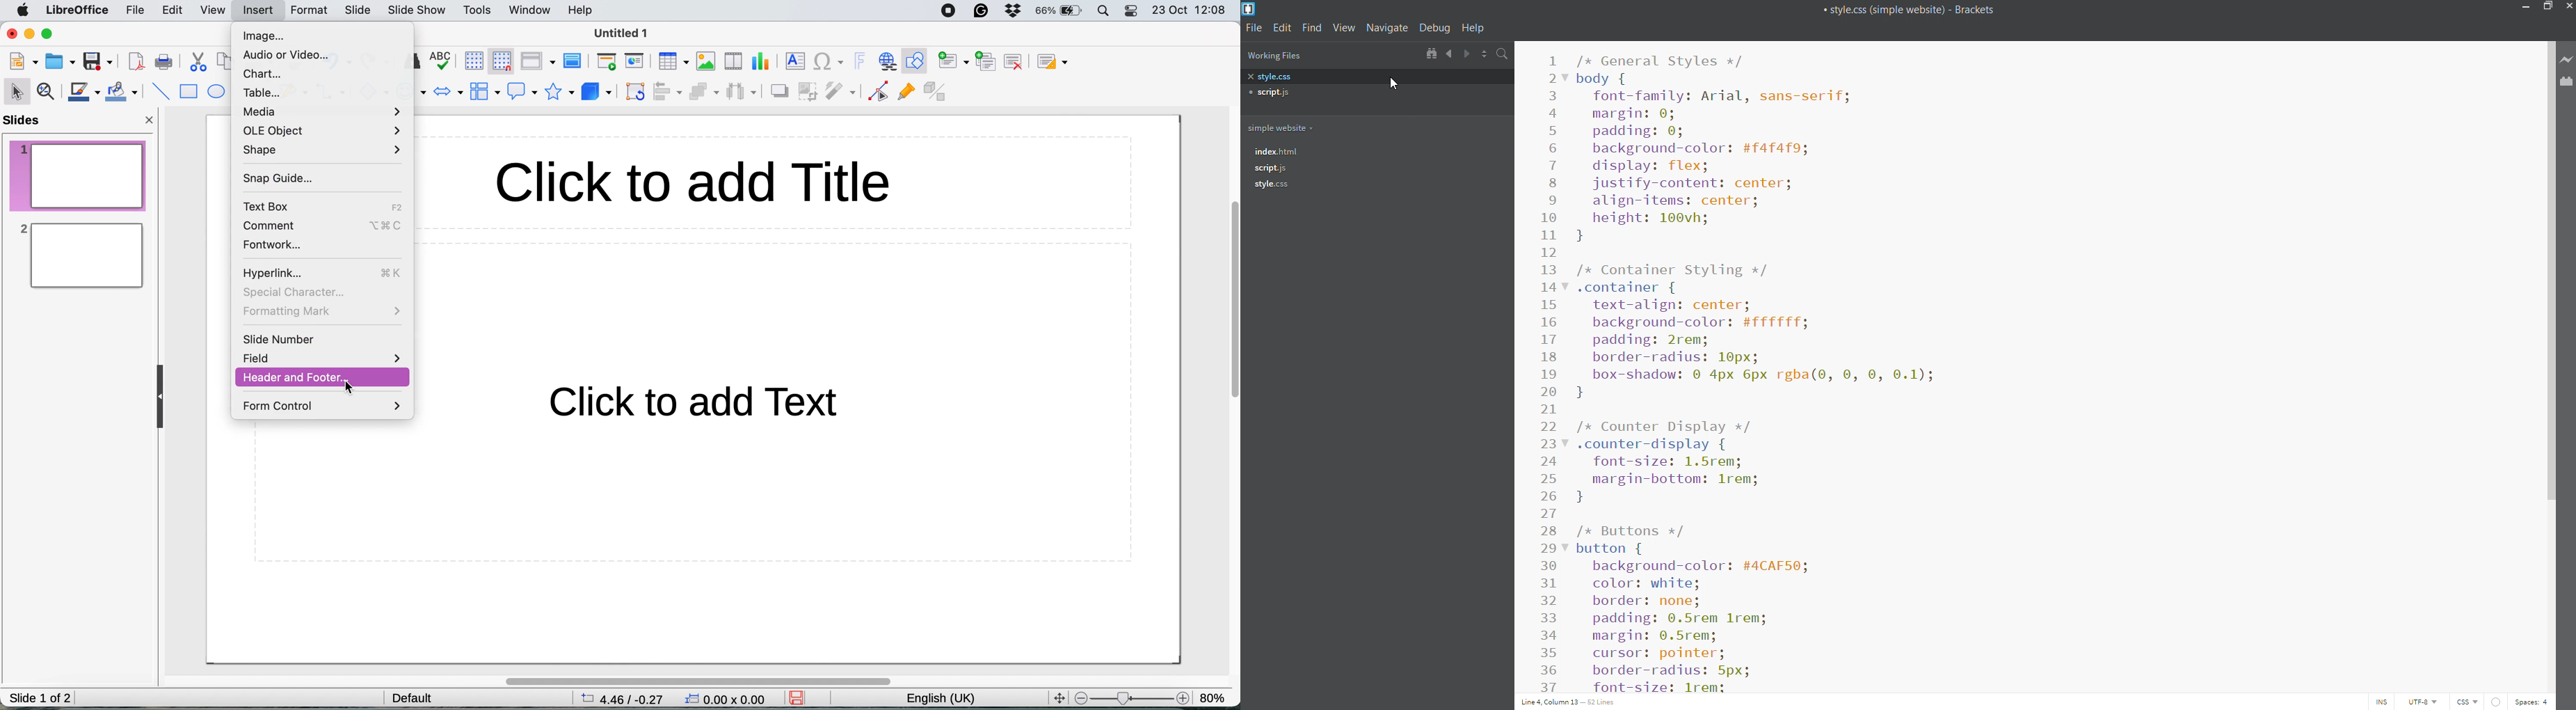  Describe the element at coordinates (952, 11) in the screenshot. I see `screen recorder` at that location.